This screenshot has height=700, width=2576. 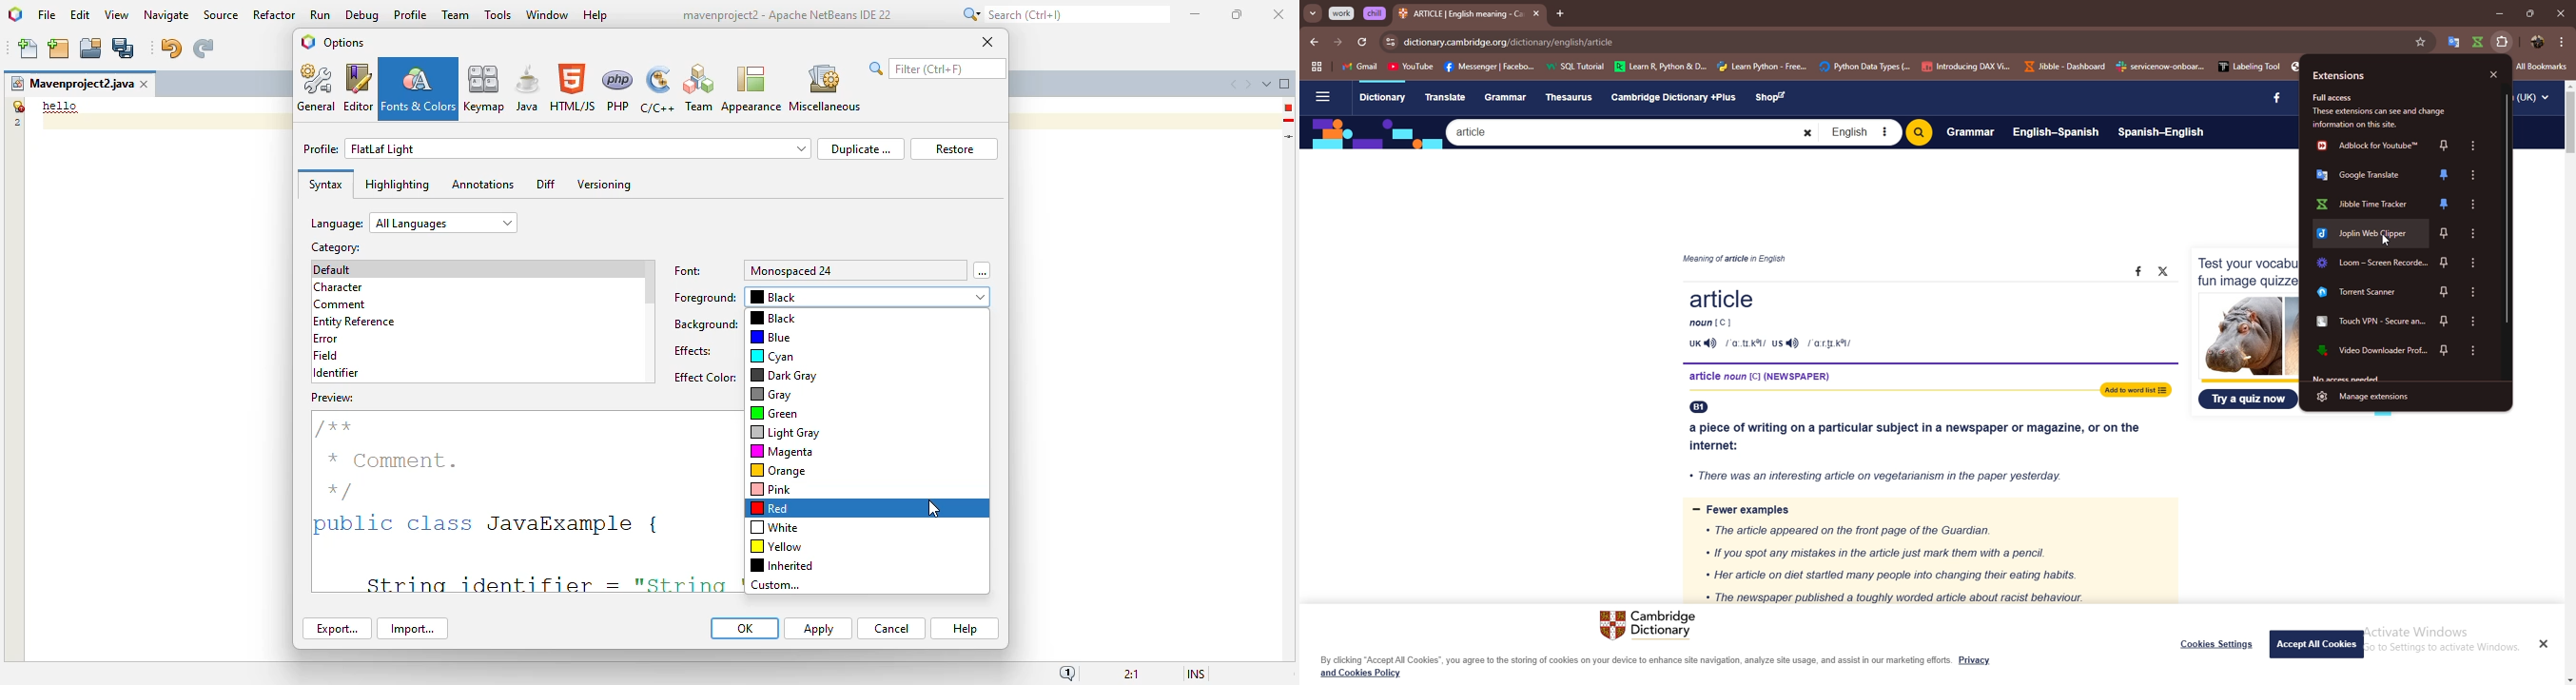 What do you see at coordinates (2387, 240) in the screenshot?
I see `Cursor` at bounding box center [2387, 240].